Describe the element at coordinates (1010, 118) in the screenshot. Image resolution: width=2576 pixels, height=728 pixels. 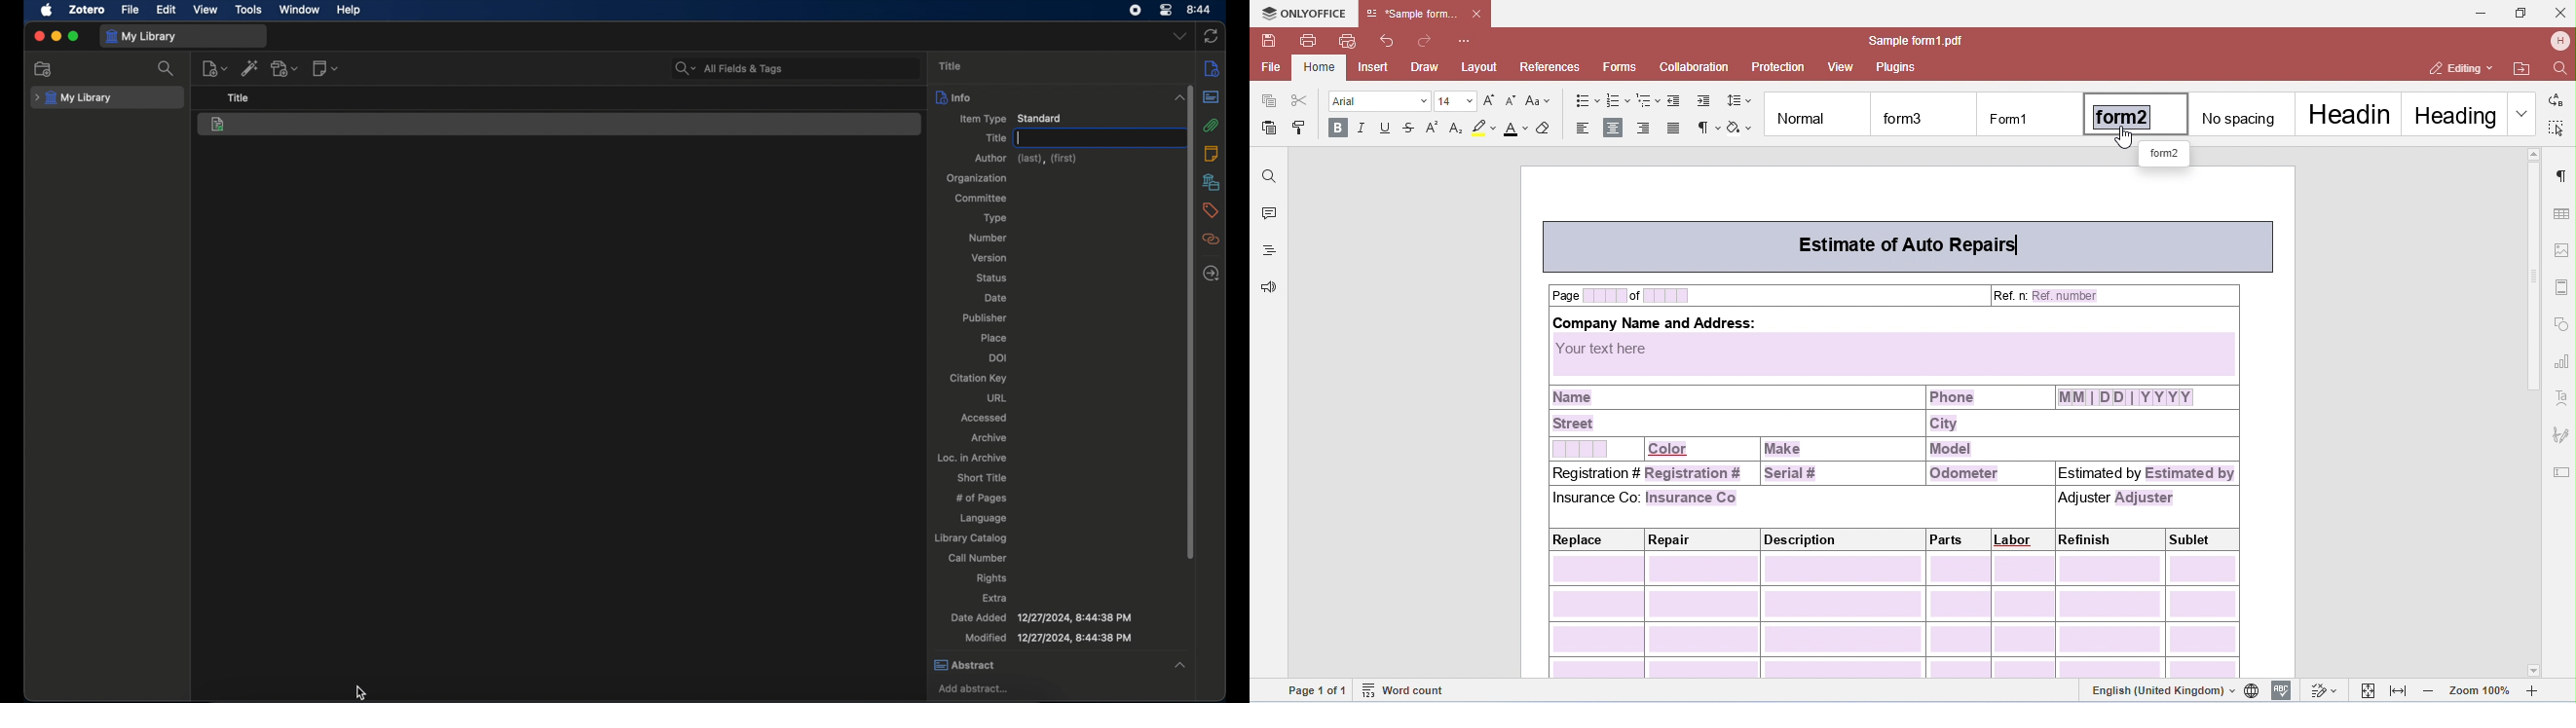
I see `item type` at that location.